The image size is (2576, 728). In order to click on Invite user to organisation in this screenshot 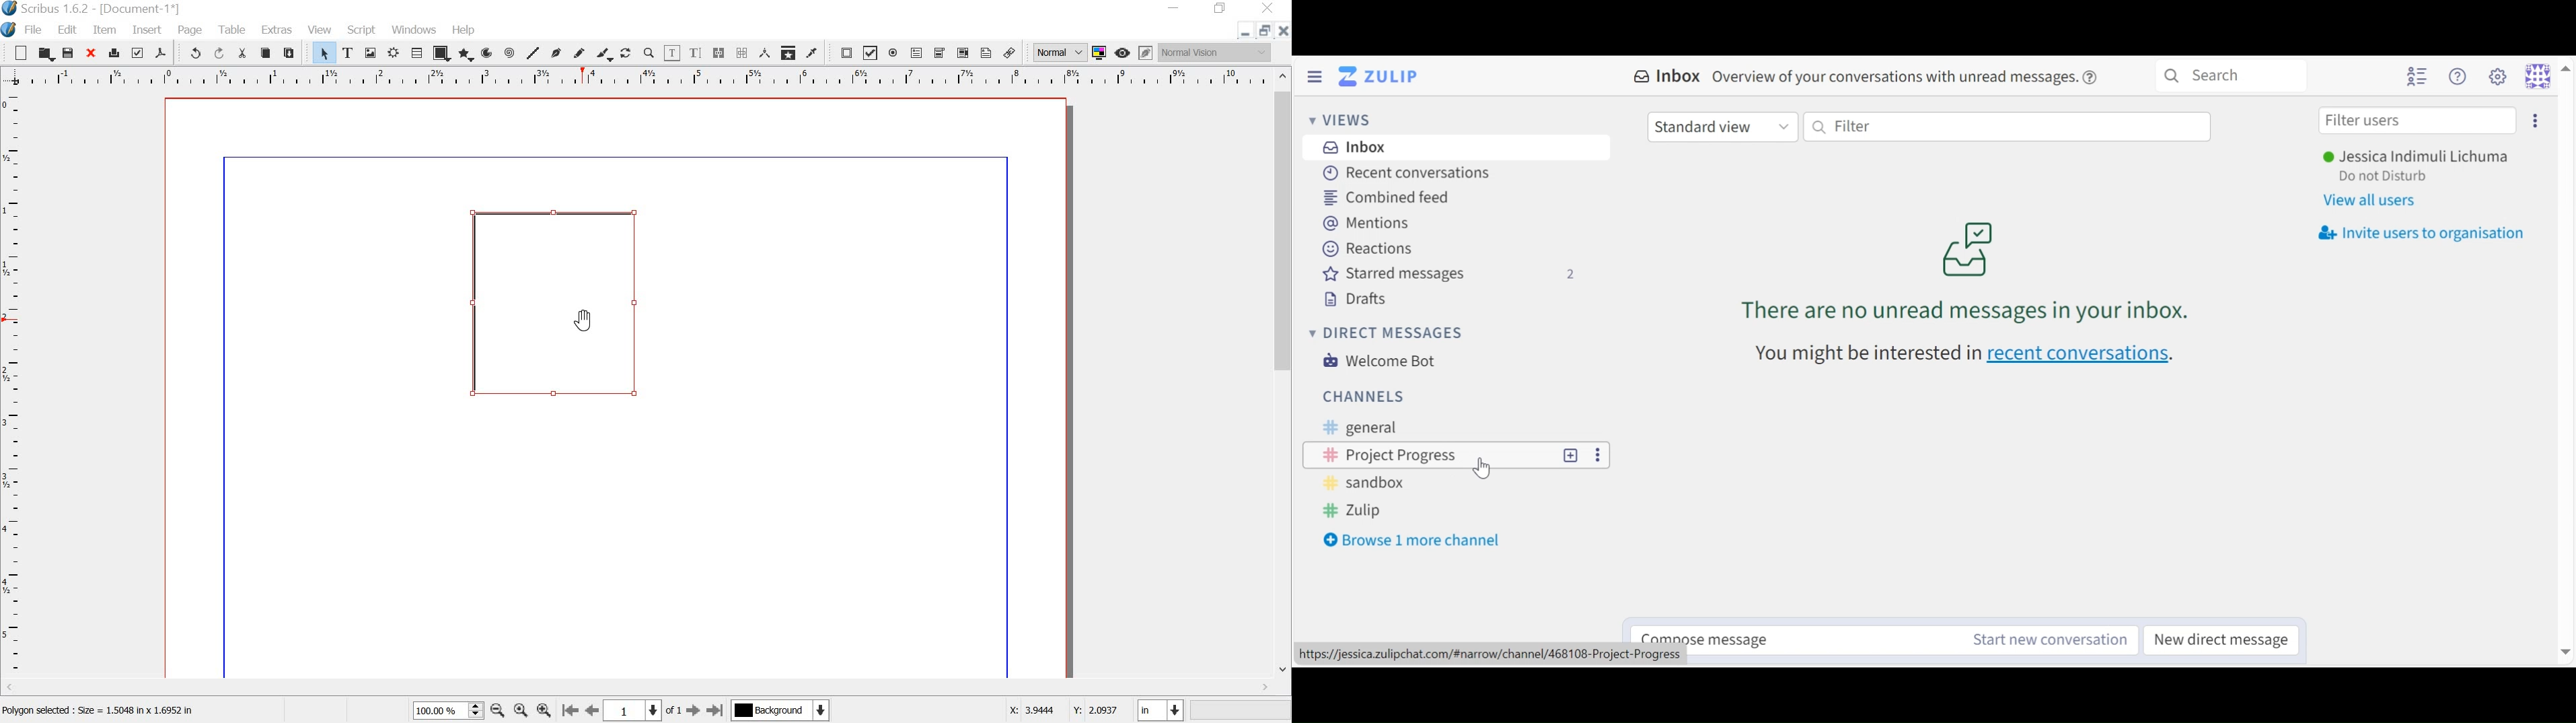, I will do `click(2419, 235)`.